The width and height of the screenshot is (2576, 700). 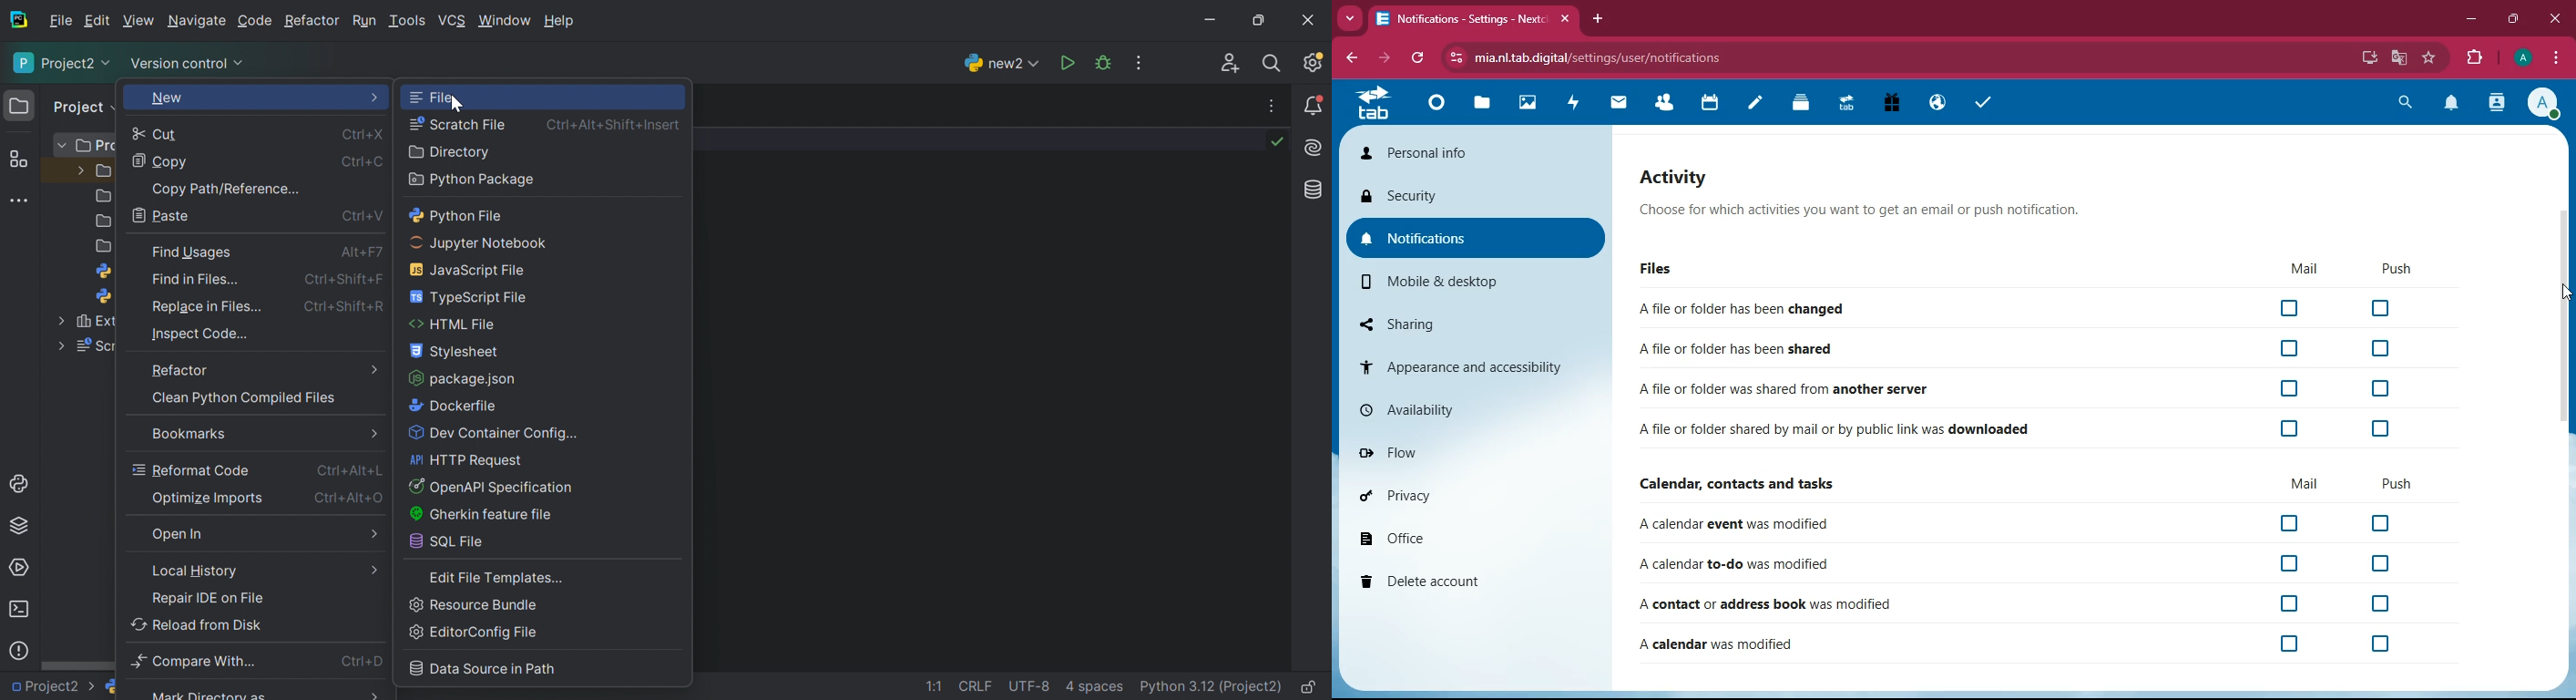 What do you see at coordinates (2566, 291) in the screenshot?
I see `Cursor` at bounding box center [2566, 291].